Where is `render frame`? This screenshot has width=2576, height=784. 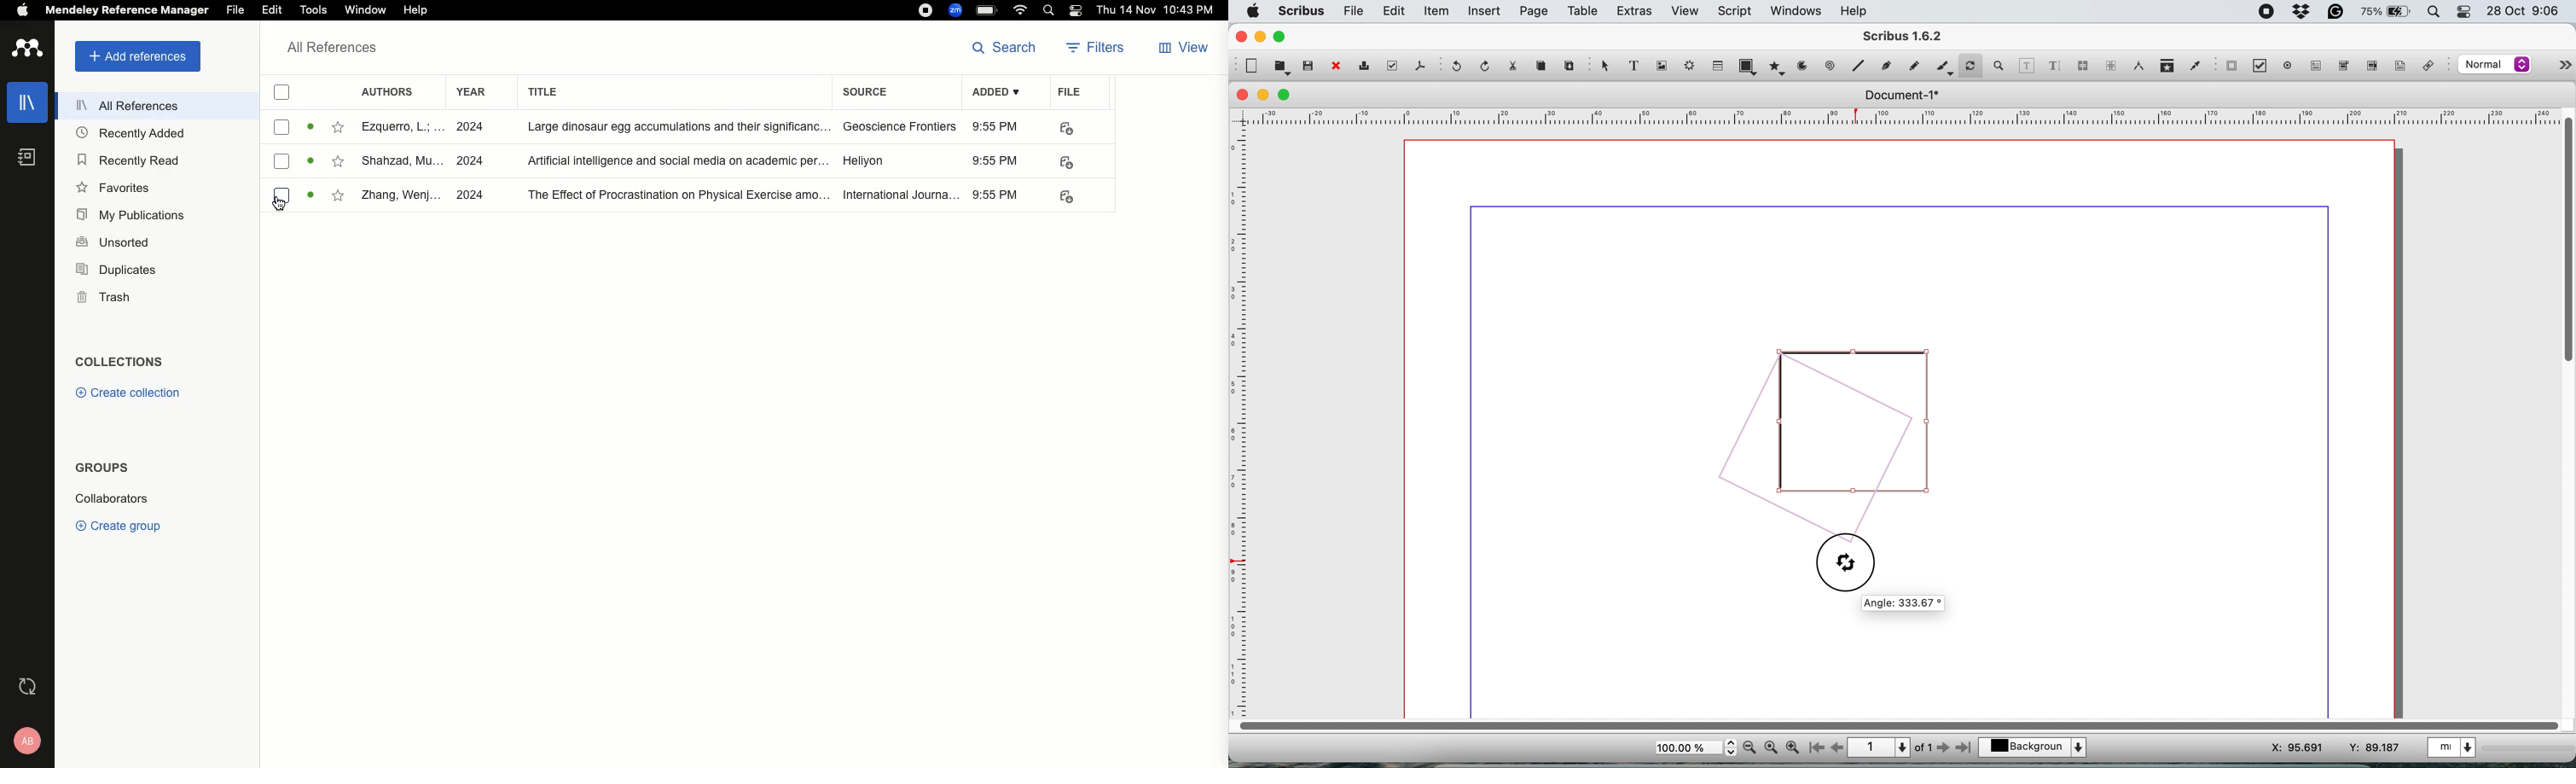
render frame is located at coordinates (1692, 68).